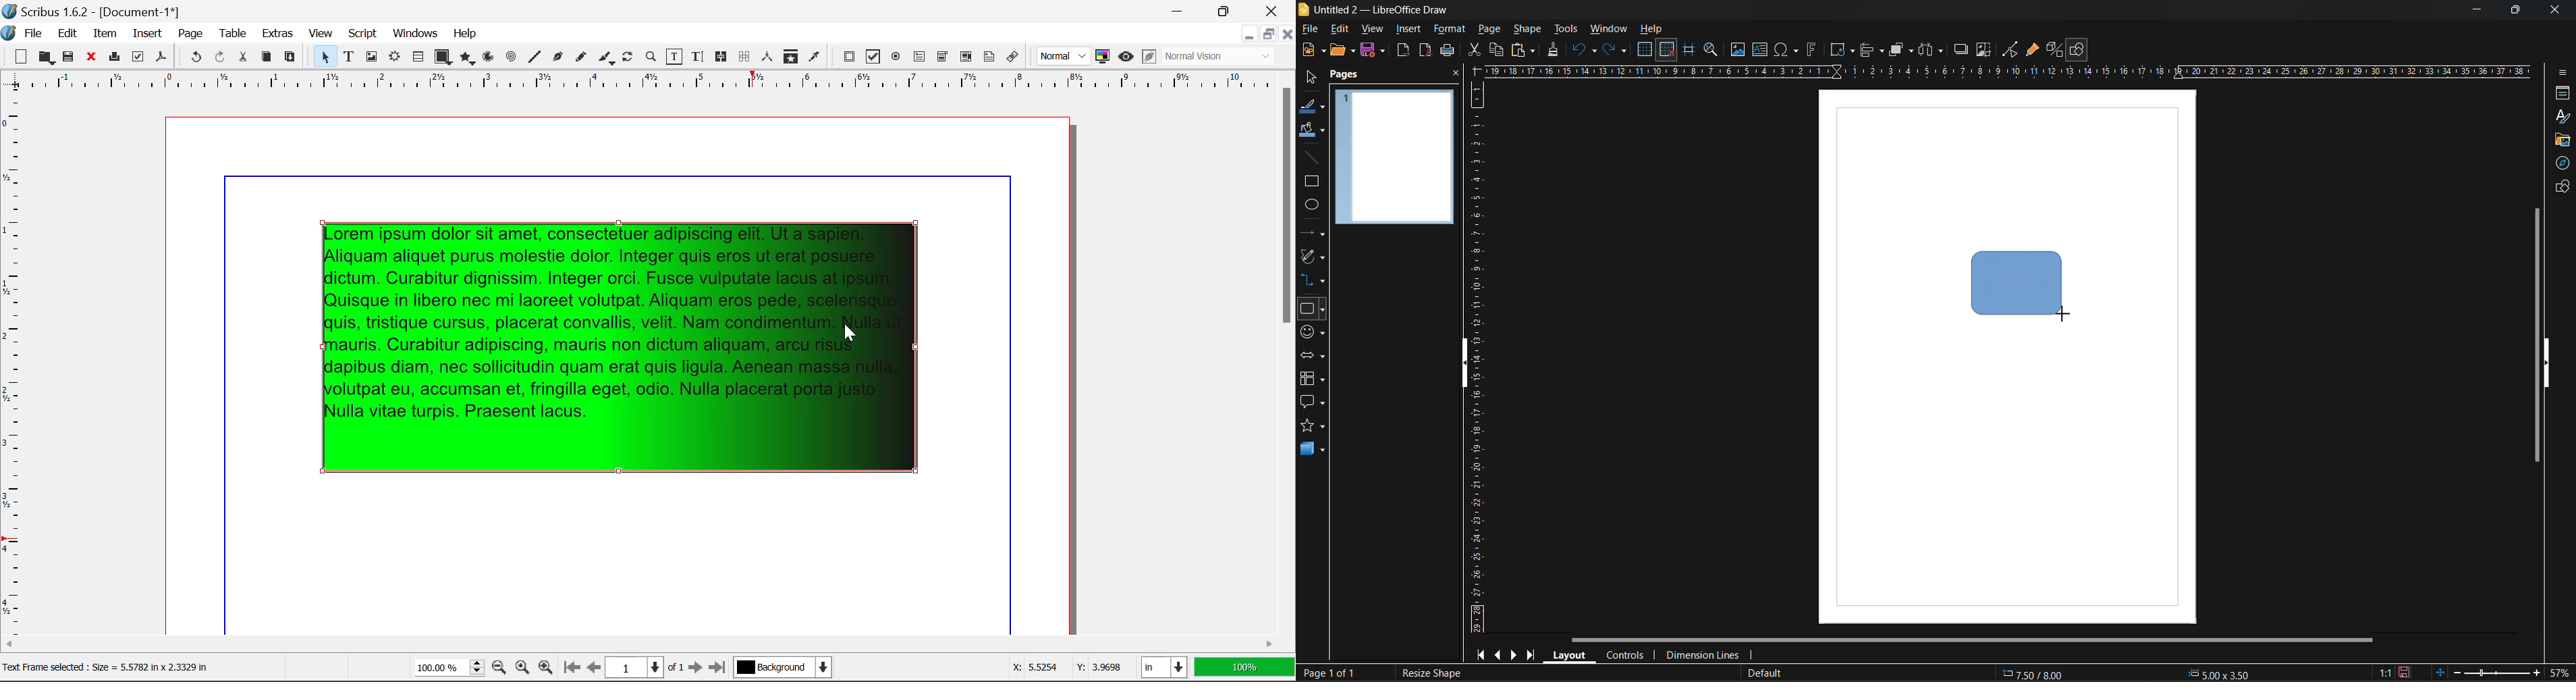 The width and height of the screenshot is (2576, 700). Describe the element at coordinates (161, 59) in the screenshot. I see `Save as Pdf` at that location.